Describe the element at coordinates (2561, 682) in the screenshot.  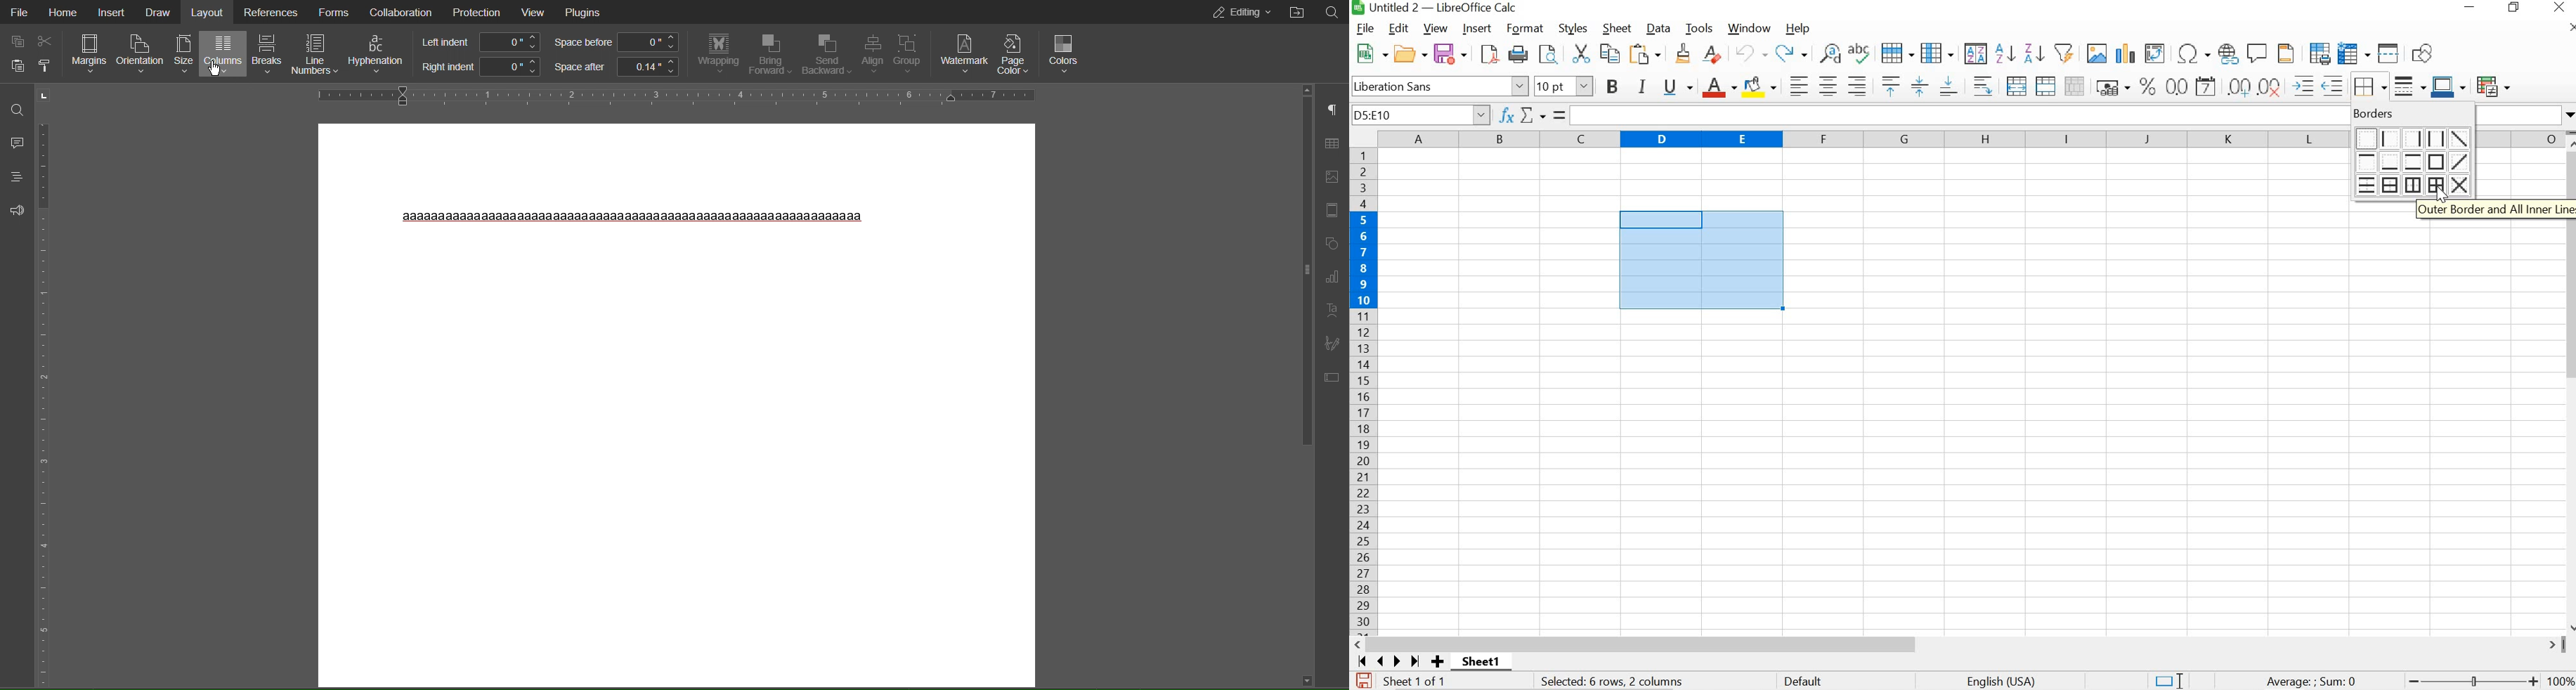
I see `zoom factor` at that location.